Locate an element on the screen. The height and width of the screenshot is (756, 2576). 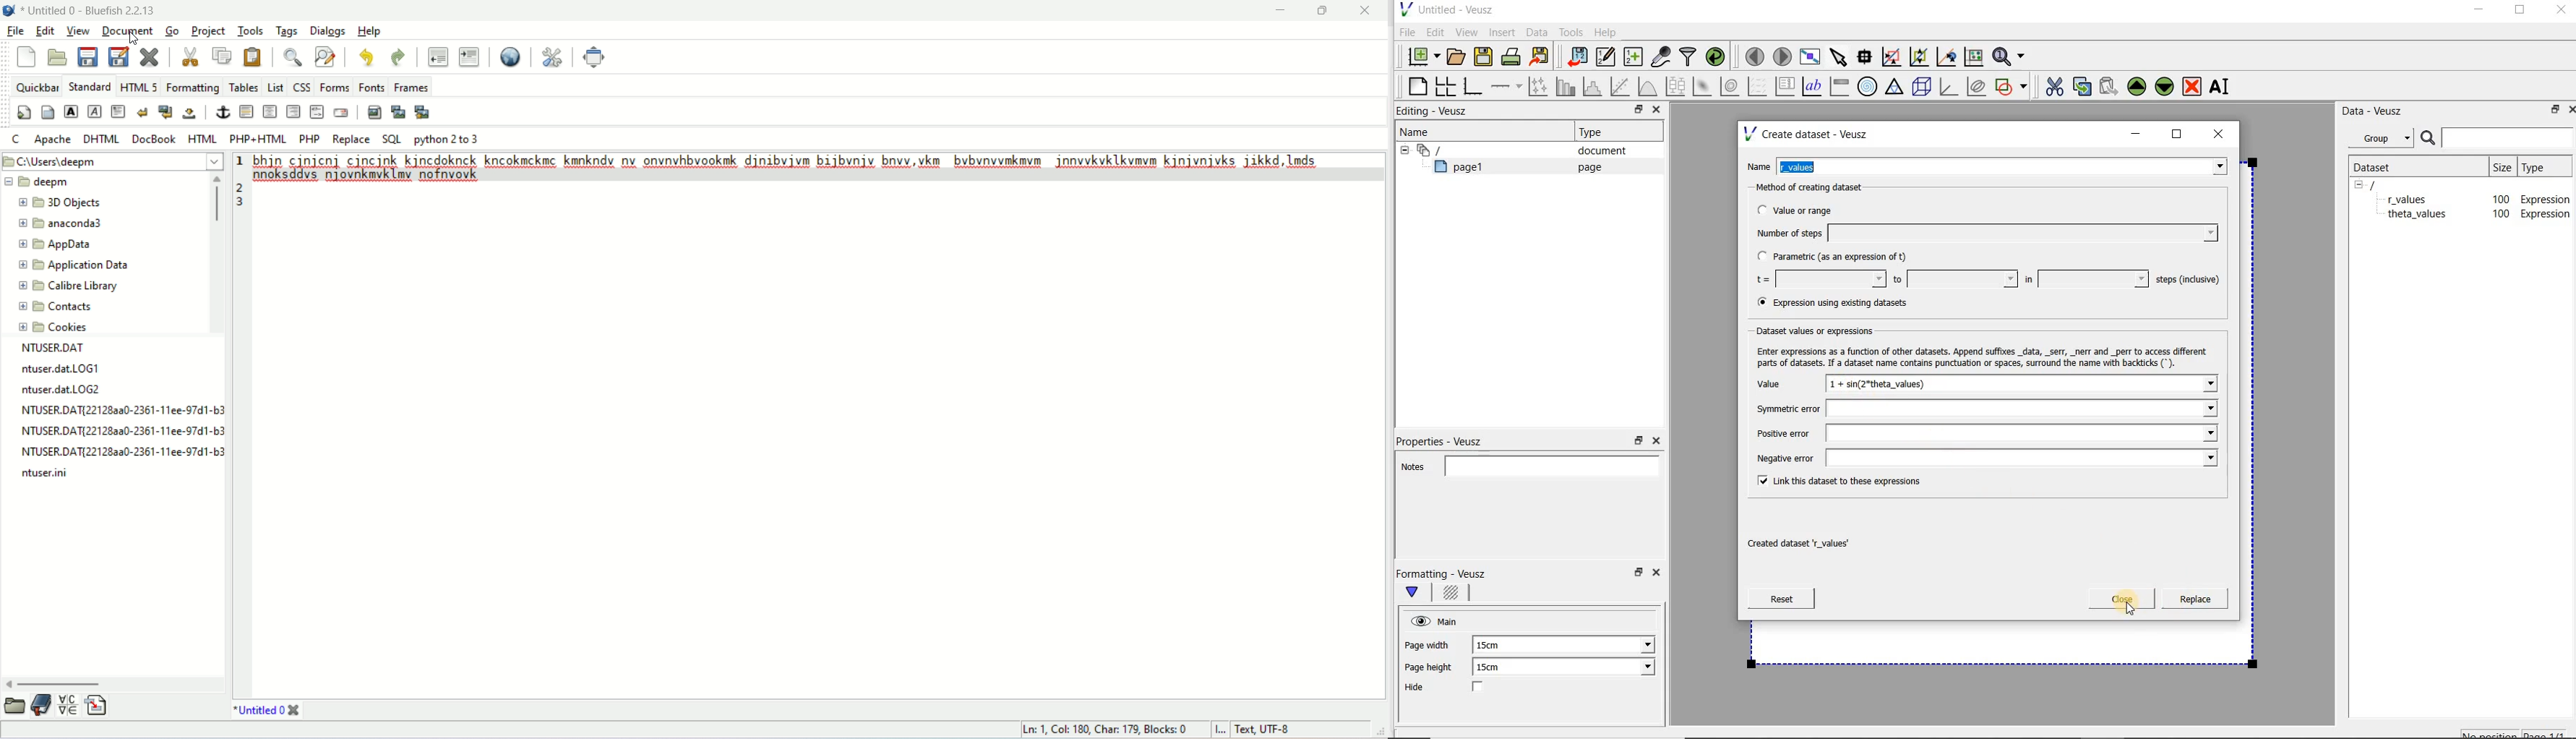
deepm is located at coordinates (48, 182).